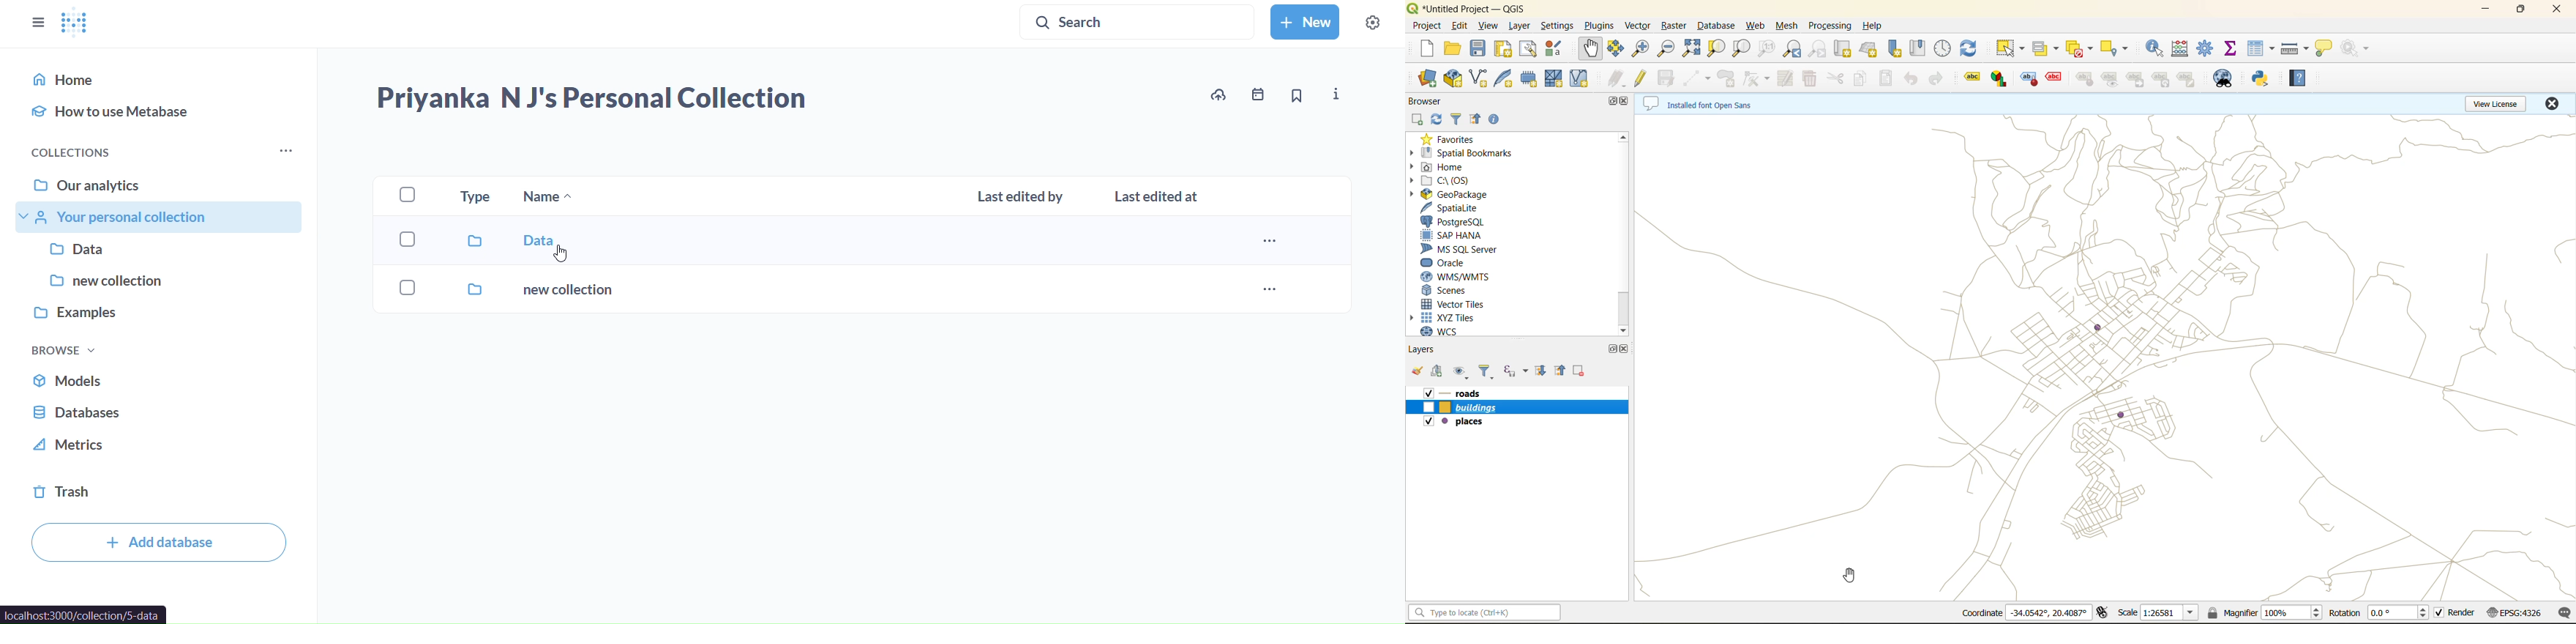 The height and width of the screenshot is (644, 2576). I want to click on close, so click(1625, 349).